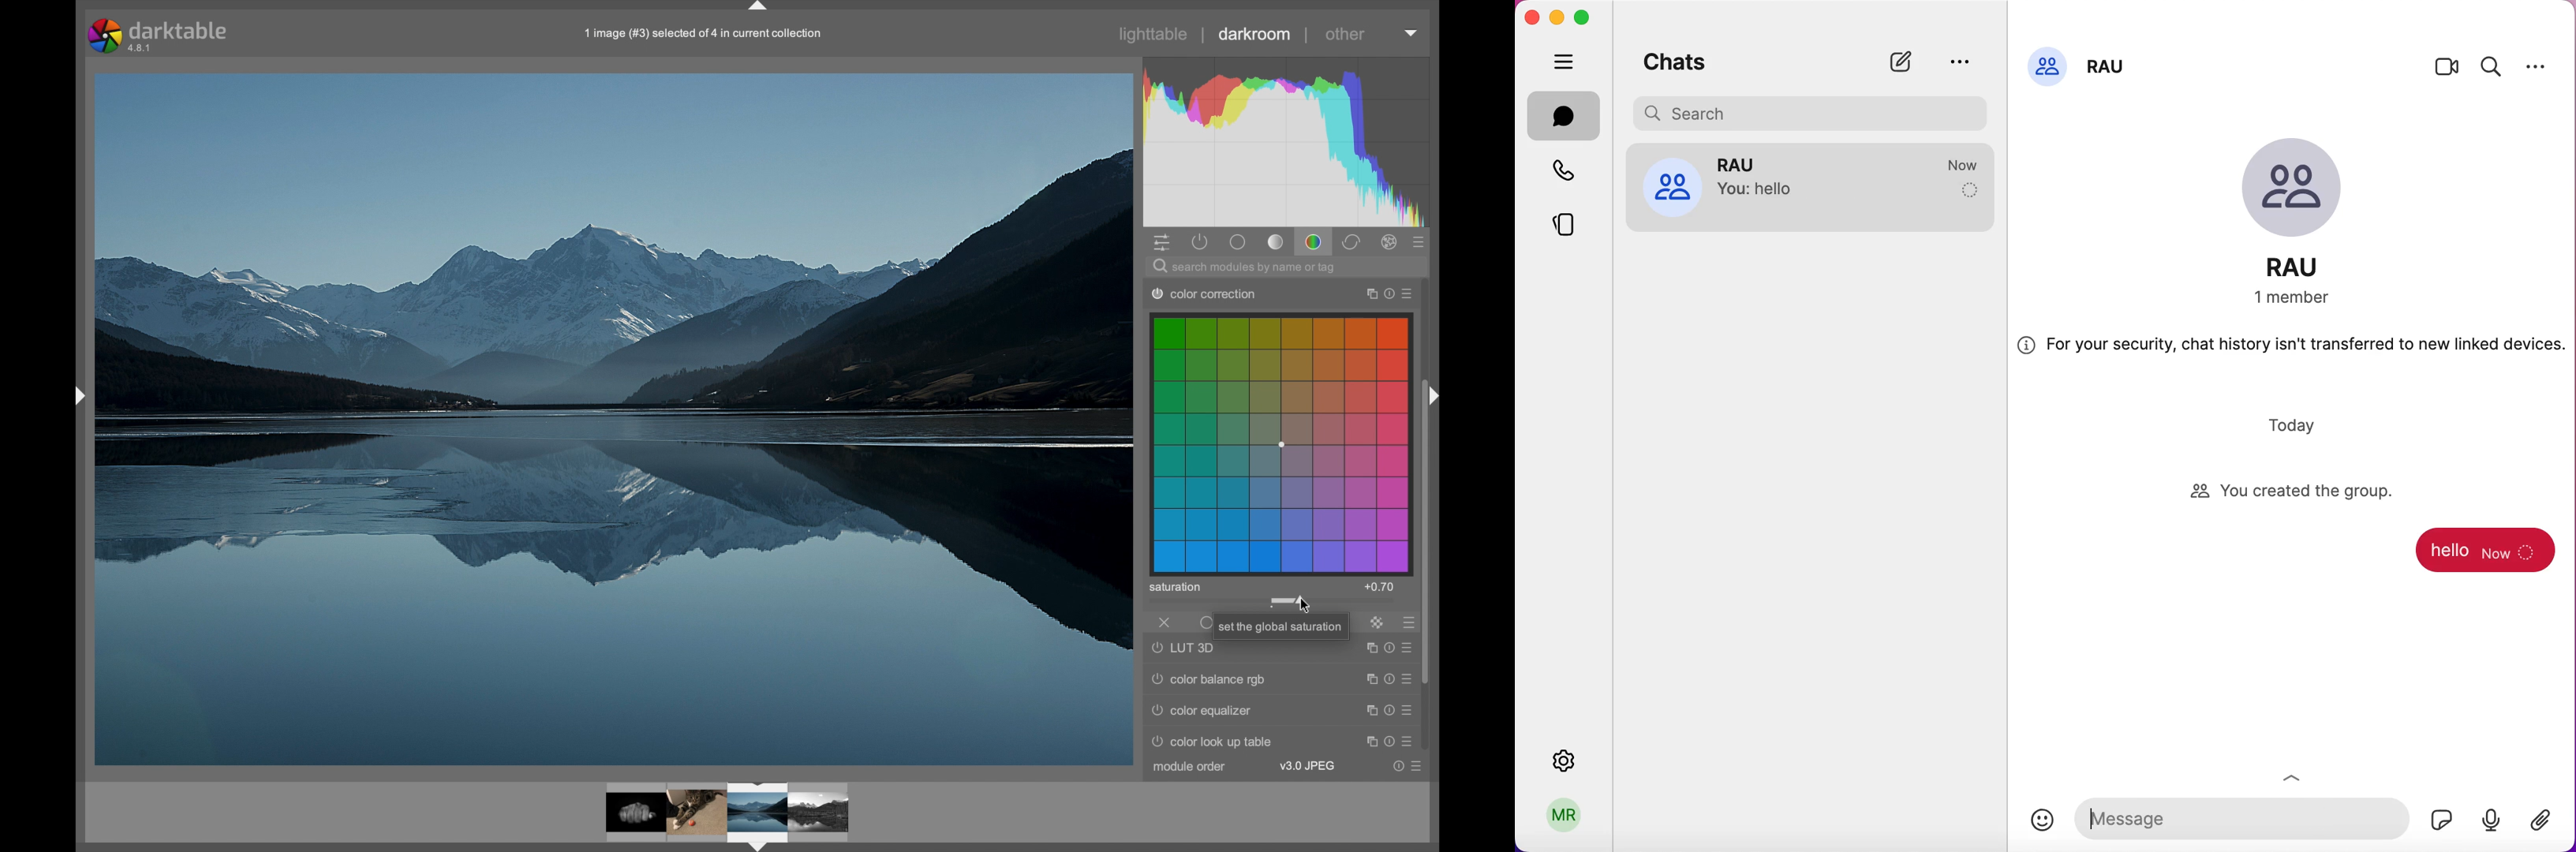 The height and width of the screenshot is (868, 2576). I want to click on histogram, so click(1286, 141).